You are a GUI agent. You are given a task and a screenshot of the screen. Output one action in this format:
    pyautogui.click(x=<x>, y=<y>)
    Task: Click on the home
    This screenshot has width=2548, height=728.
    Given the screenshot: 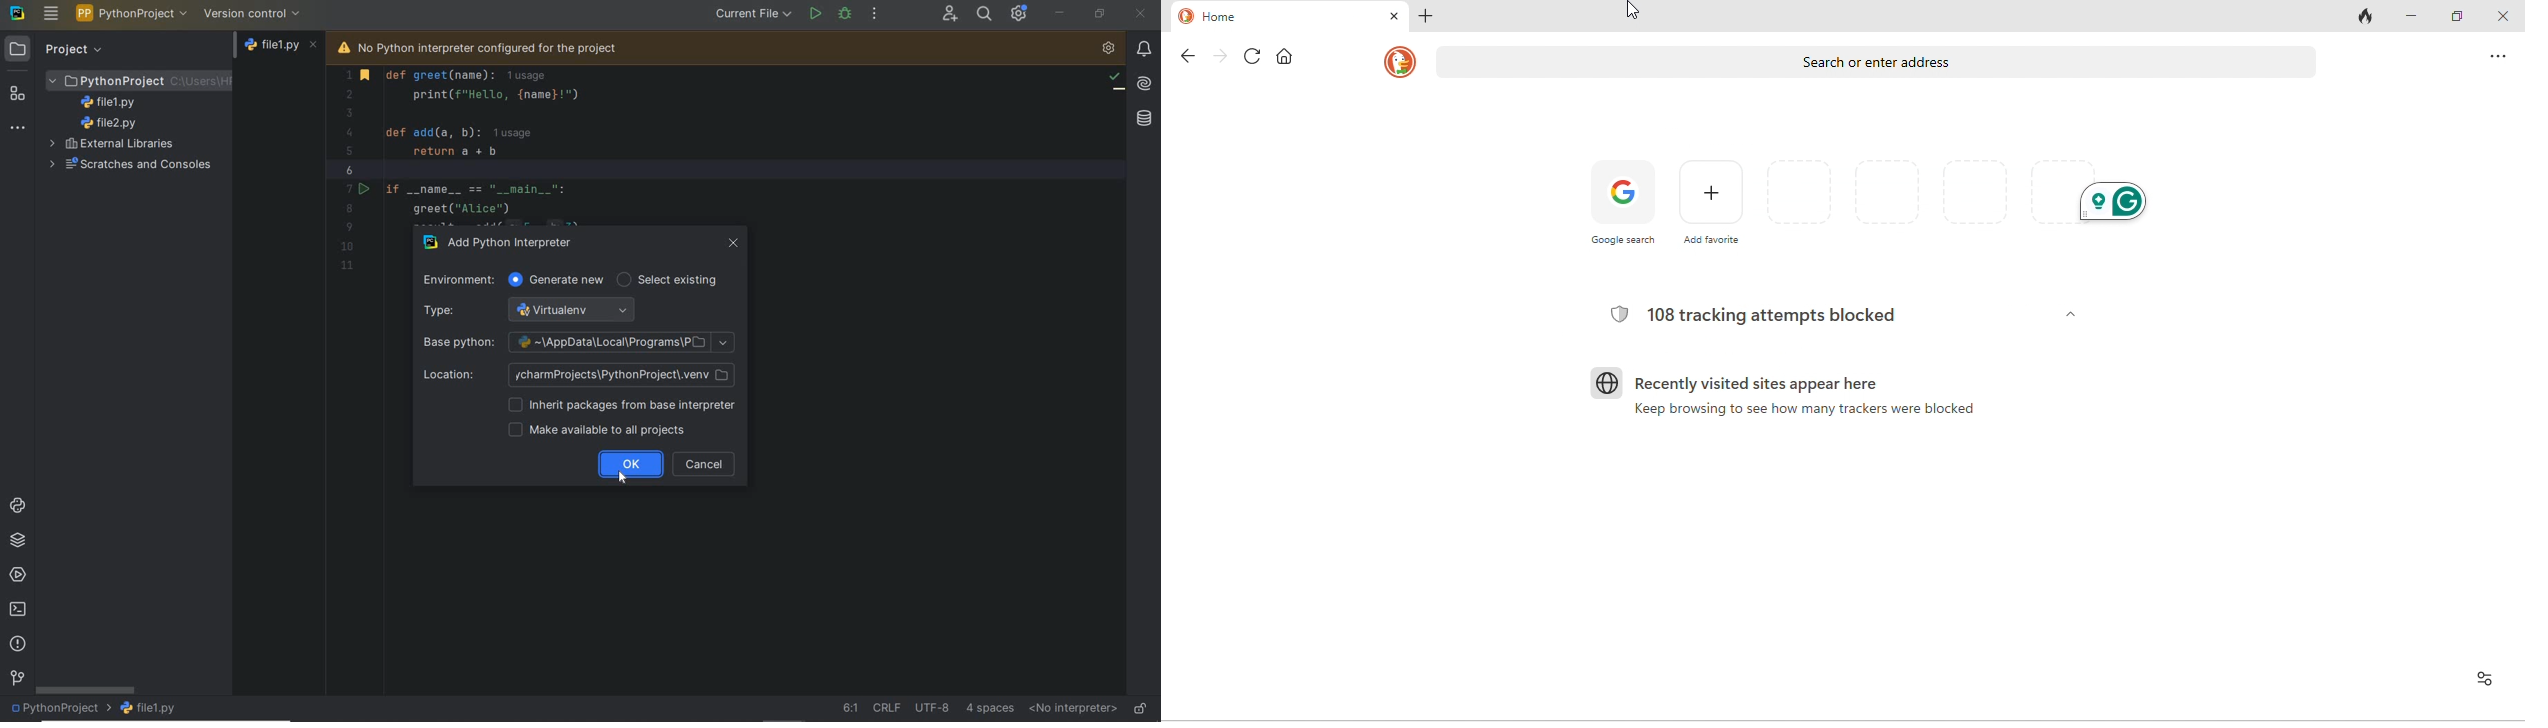 What is the action you would take?
    pyautogui.click(x=1234, y=16)
    